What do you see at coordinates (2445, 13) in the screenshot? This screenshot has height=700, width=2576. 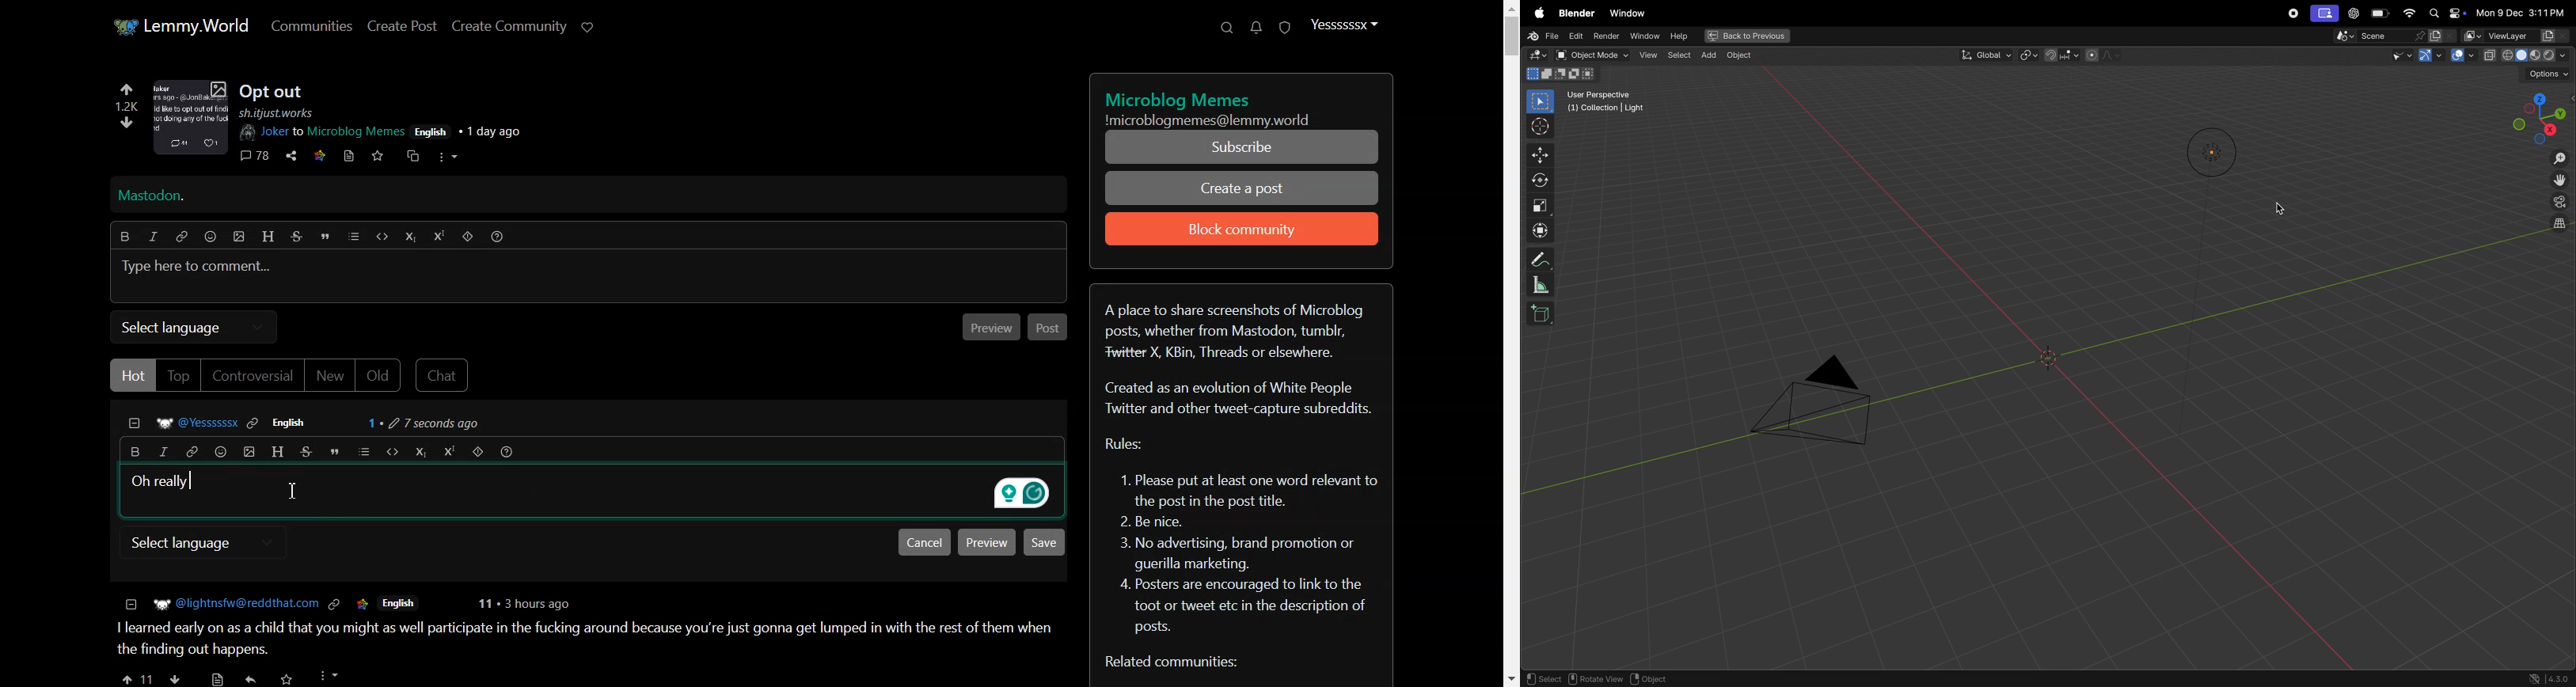 I see `apple widgets` at bounding box center [2445, 13].